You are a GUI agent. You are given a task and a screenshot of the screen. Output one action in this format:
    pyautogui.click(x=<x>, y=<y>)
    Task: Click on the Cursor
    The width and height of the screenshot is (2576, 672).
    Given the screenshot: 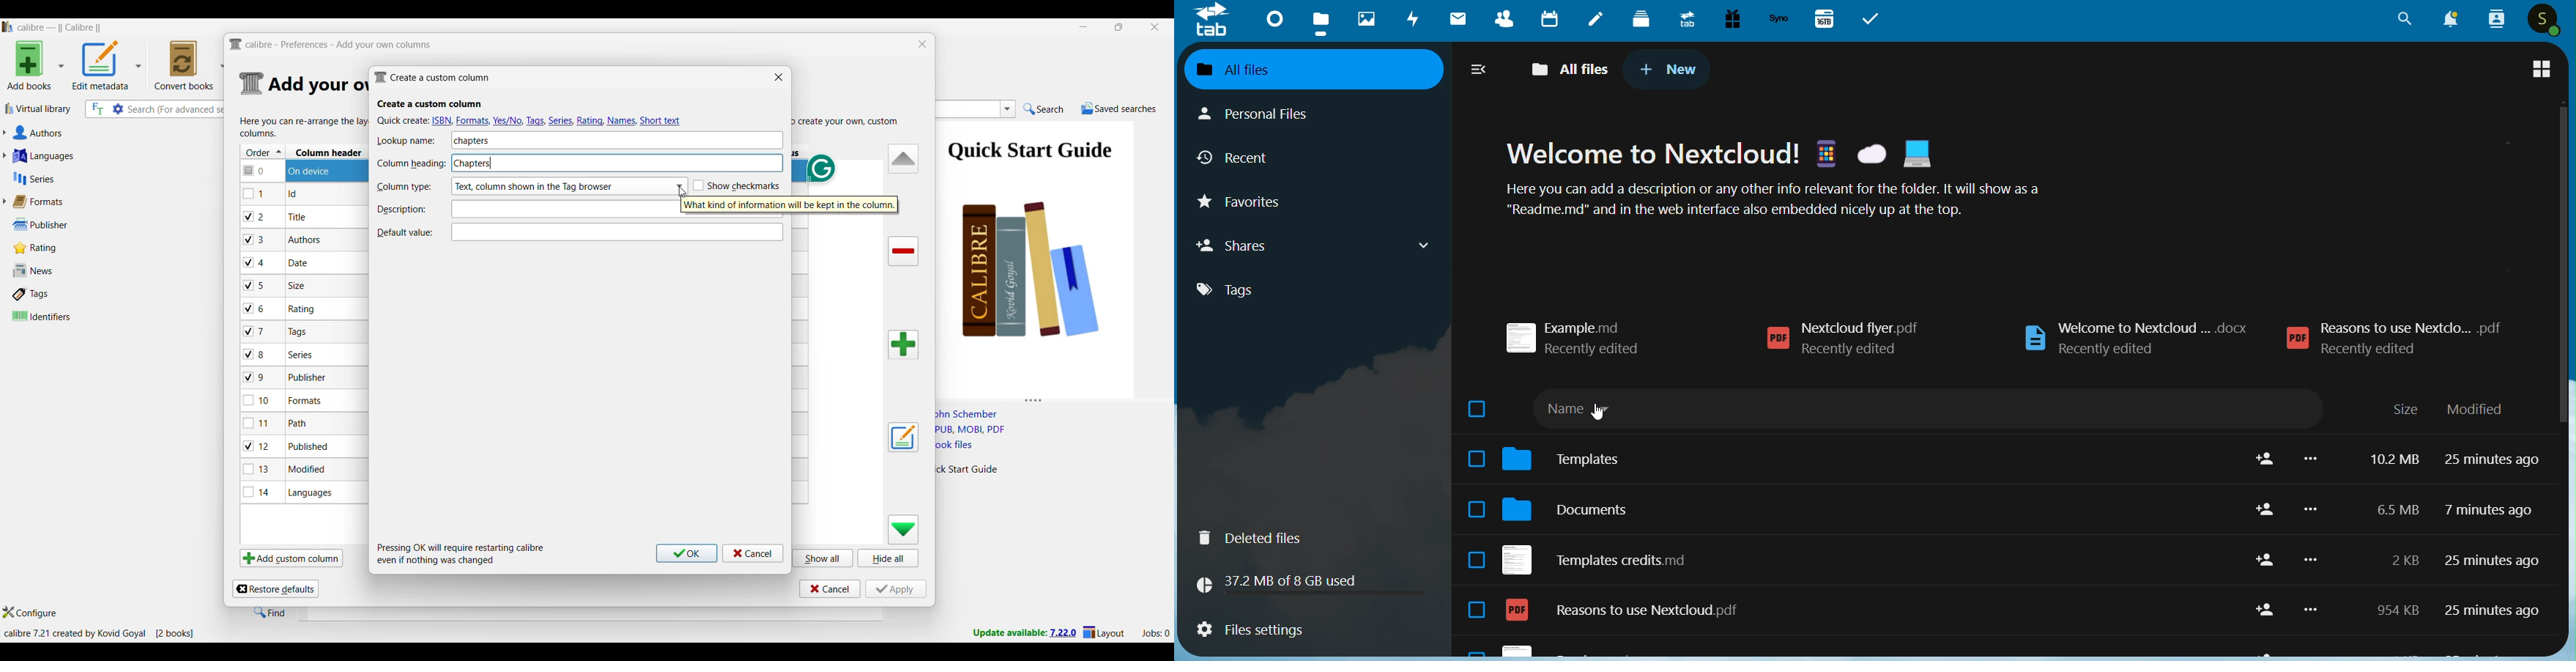 What is the action you would take?
    pyautogui.click(x=1595, y=413)
    